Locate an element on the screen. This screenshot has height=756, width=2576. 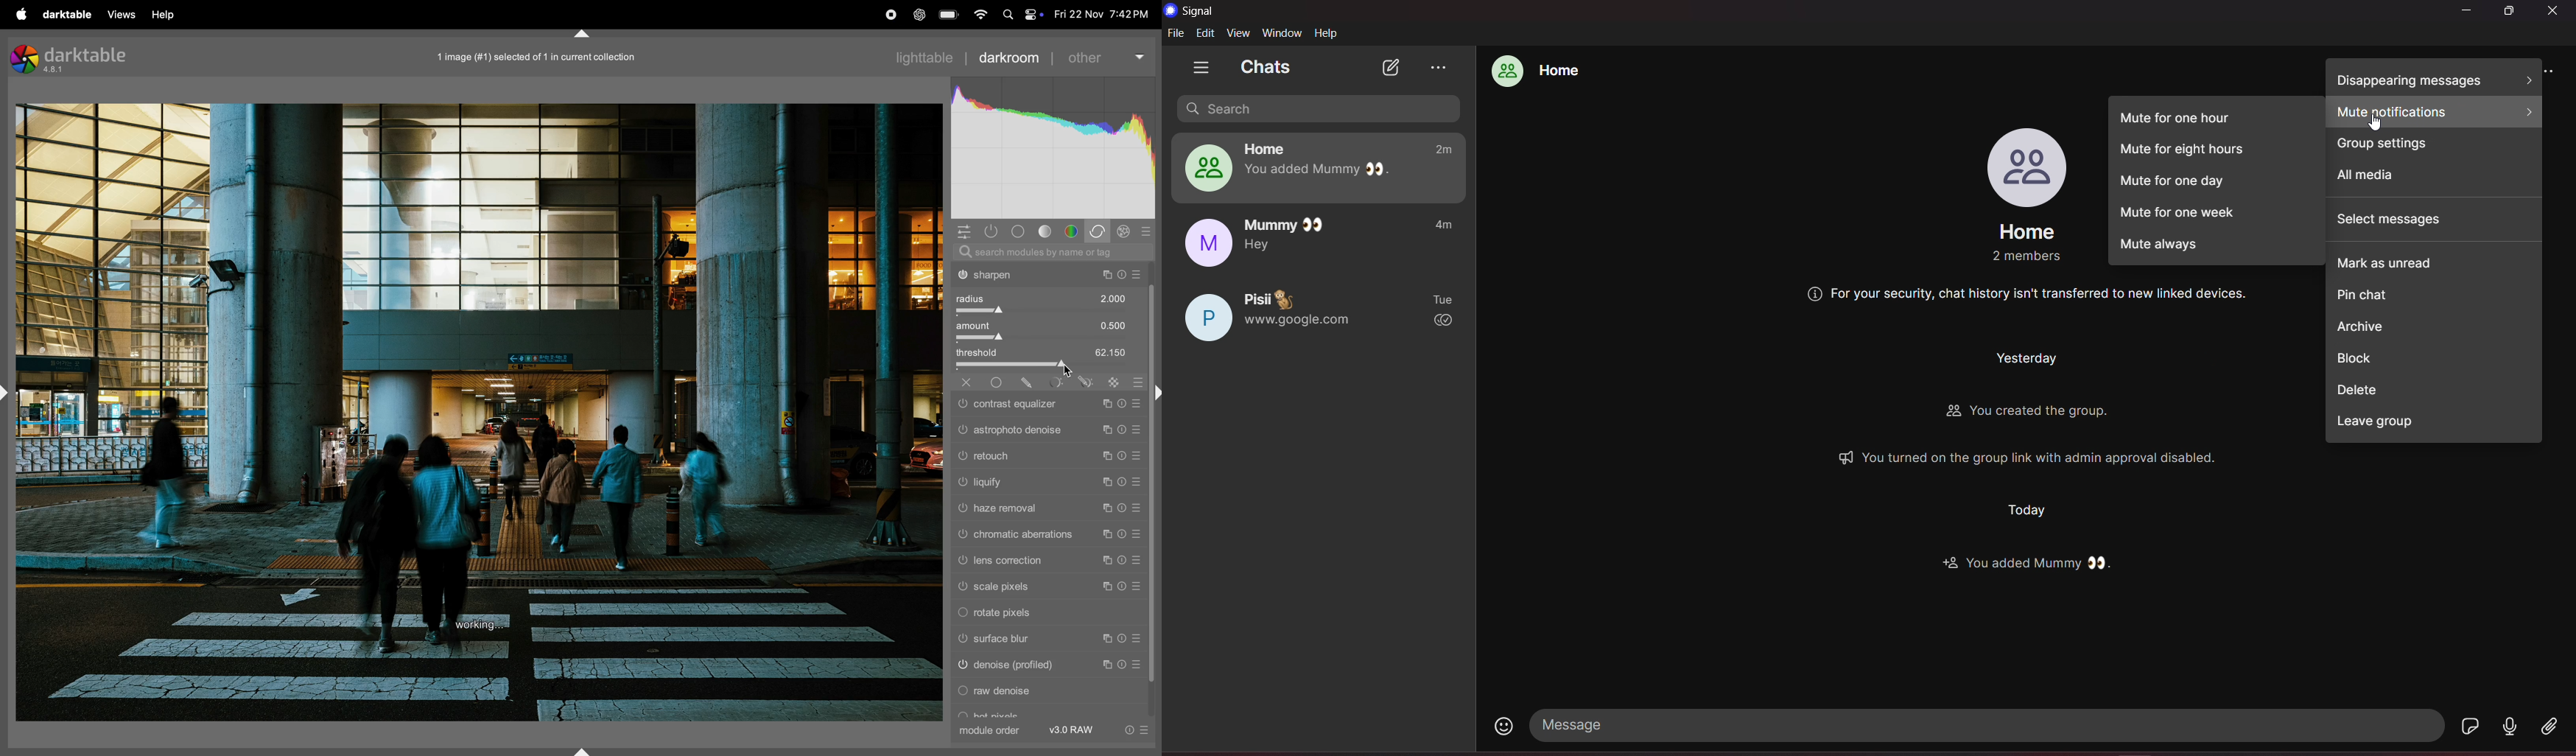
battery is located at coordinates (949, 14).